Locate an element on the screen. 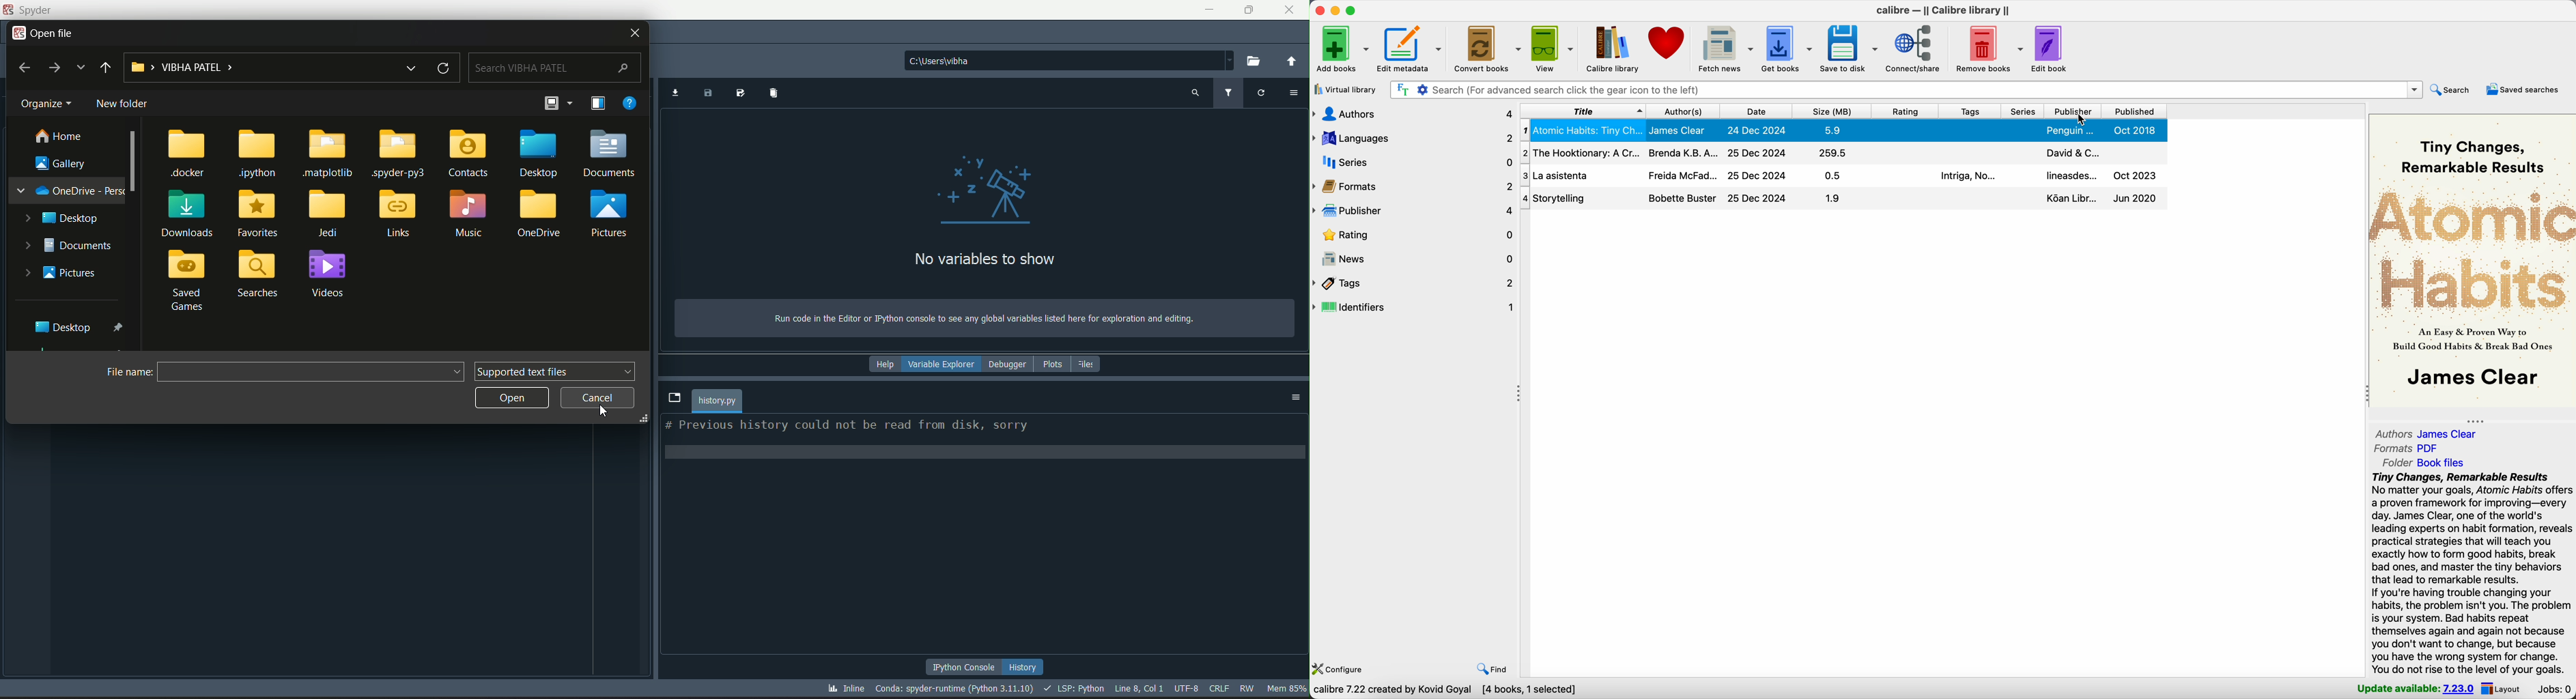  text is located at coordinates (847, 427).